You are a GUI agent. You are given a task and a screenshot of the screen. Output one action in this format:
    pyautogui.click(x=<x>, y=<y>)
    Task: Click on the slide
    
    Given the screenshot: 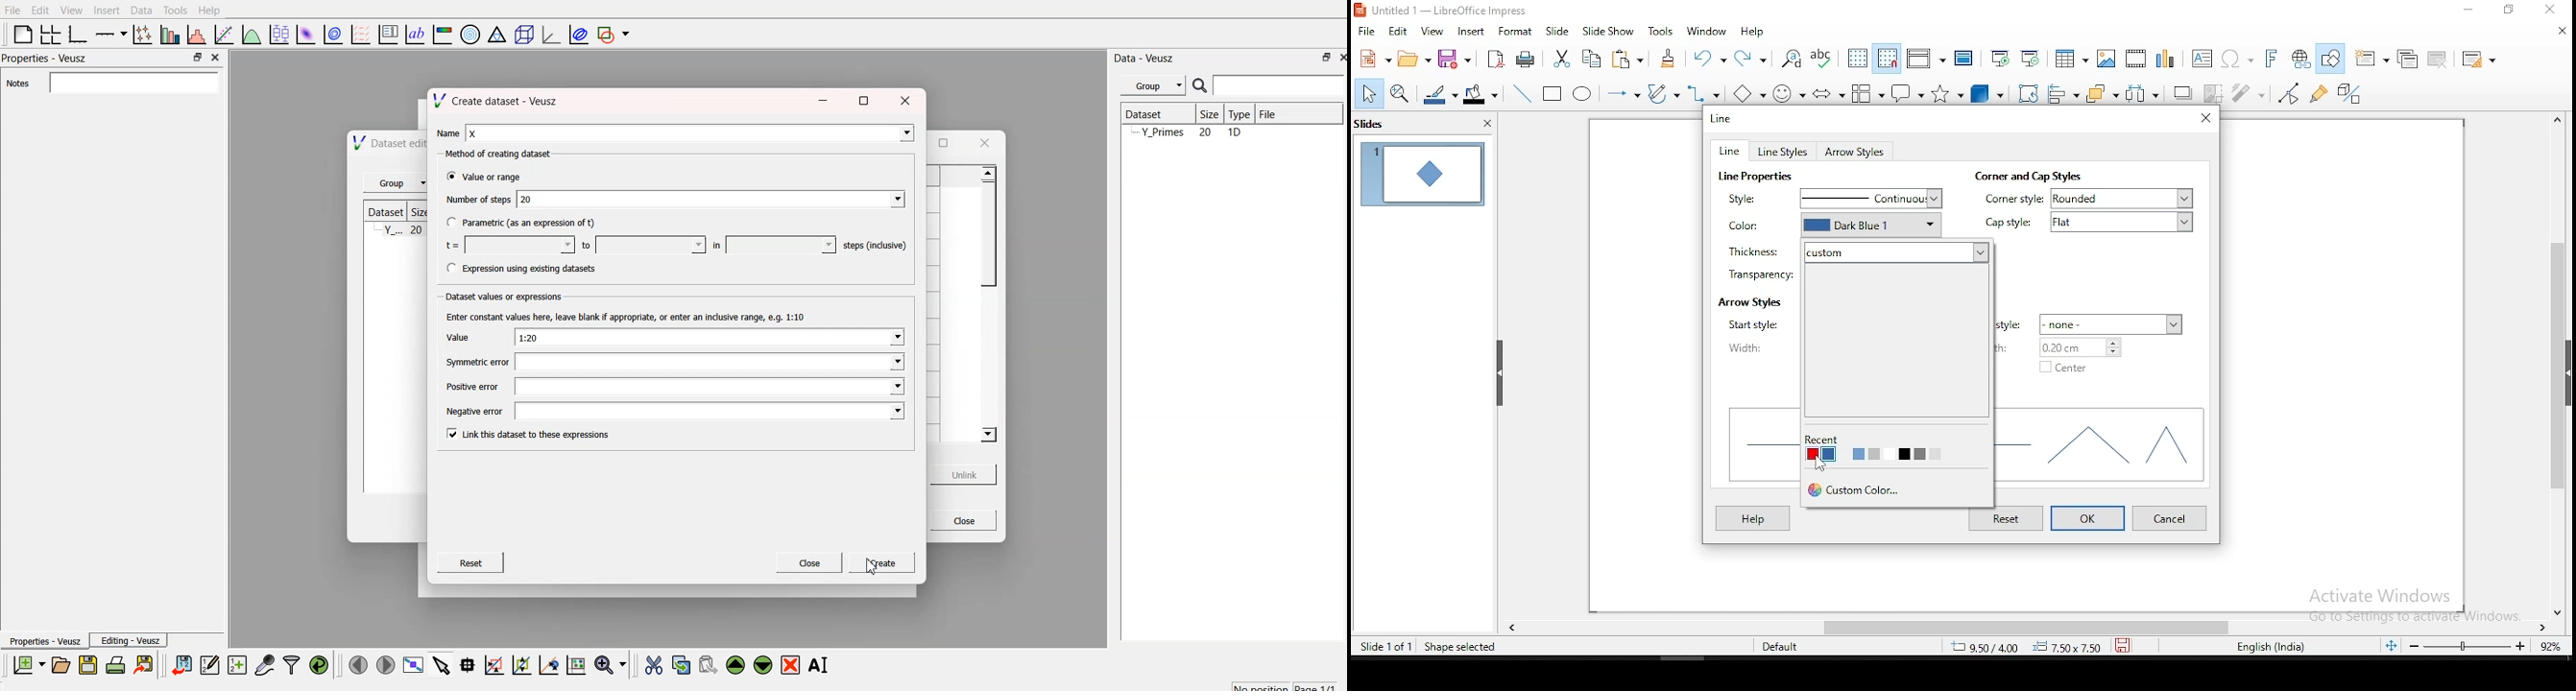 What is the action you would take?
    pyautogui.click(x=1555, y=30)
    